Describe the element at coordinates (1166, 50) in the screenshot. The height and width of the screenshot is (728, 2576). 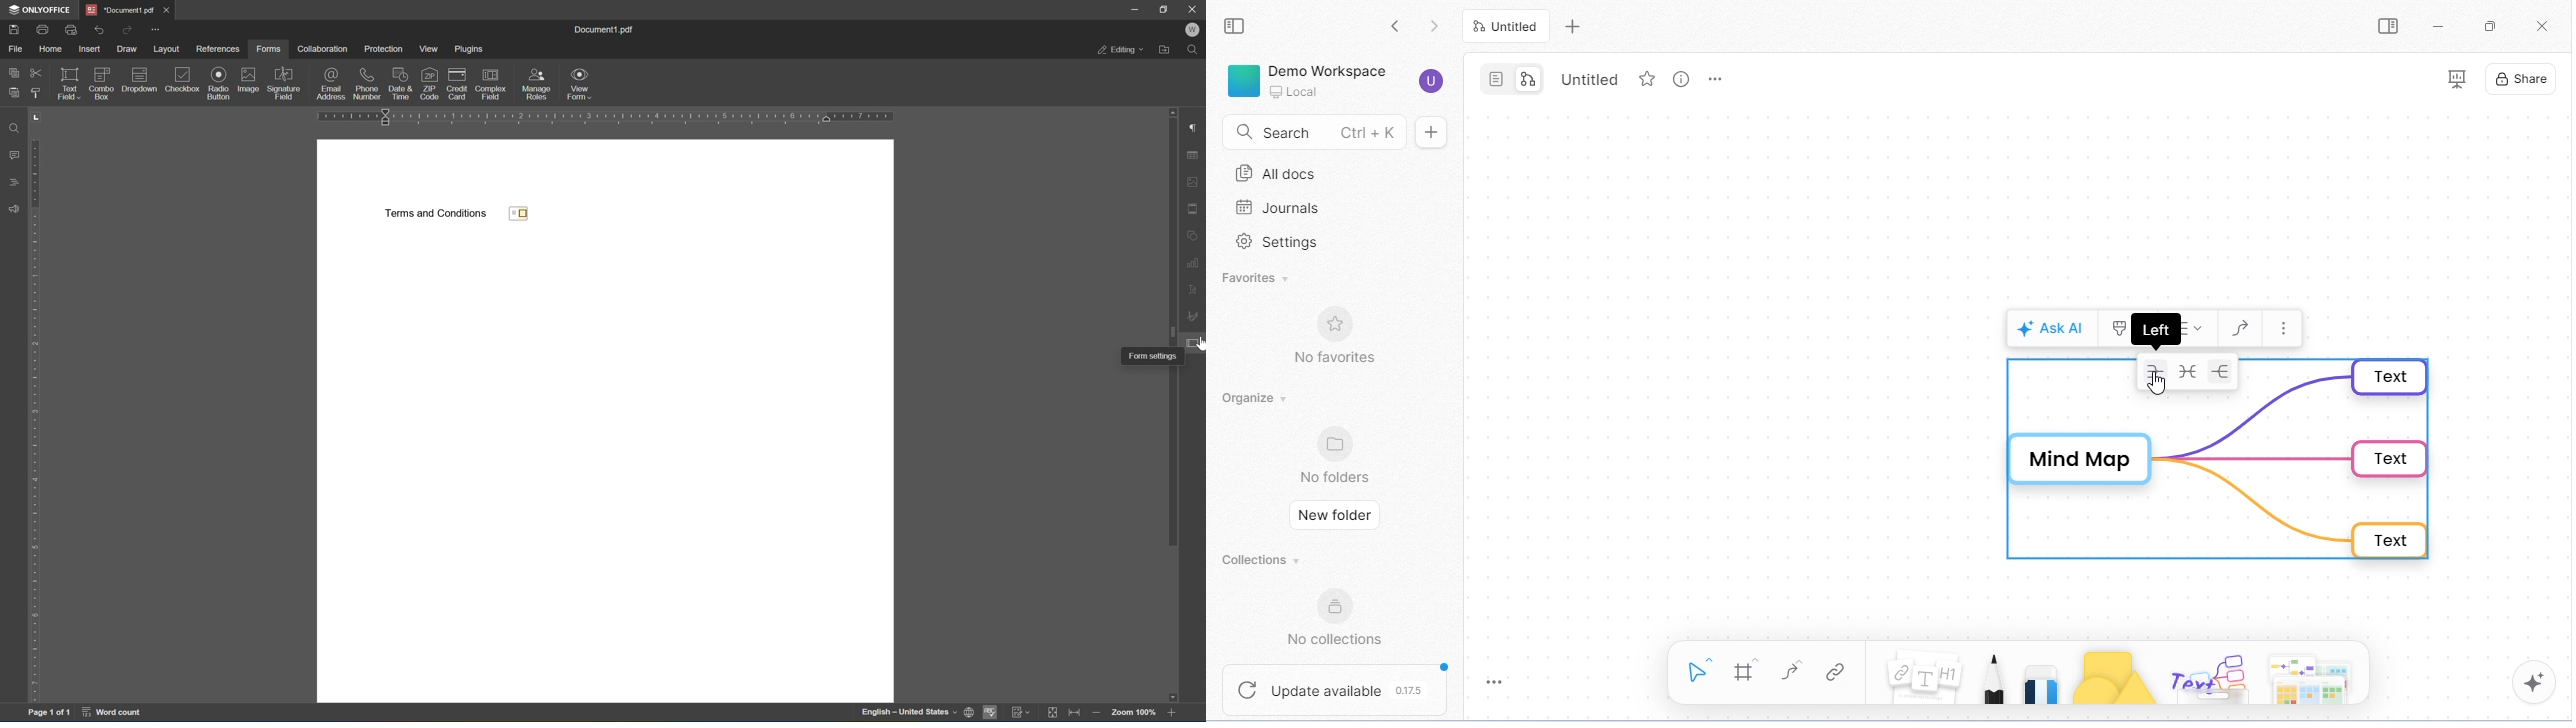
I see `open file location` at that location.